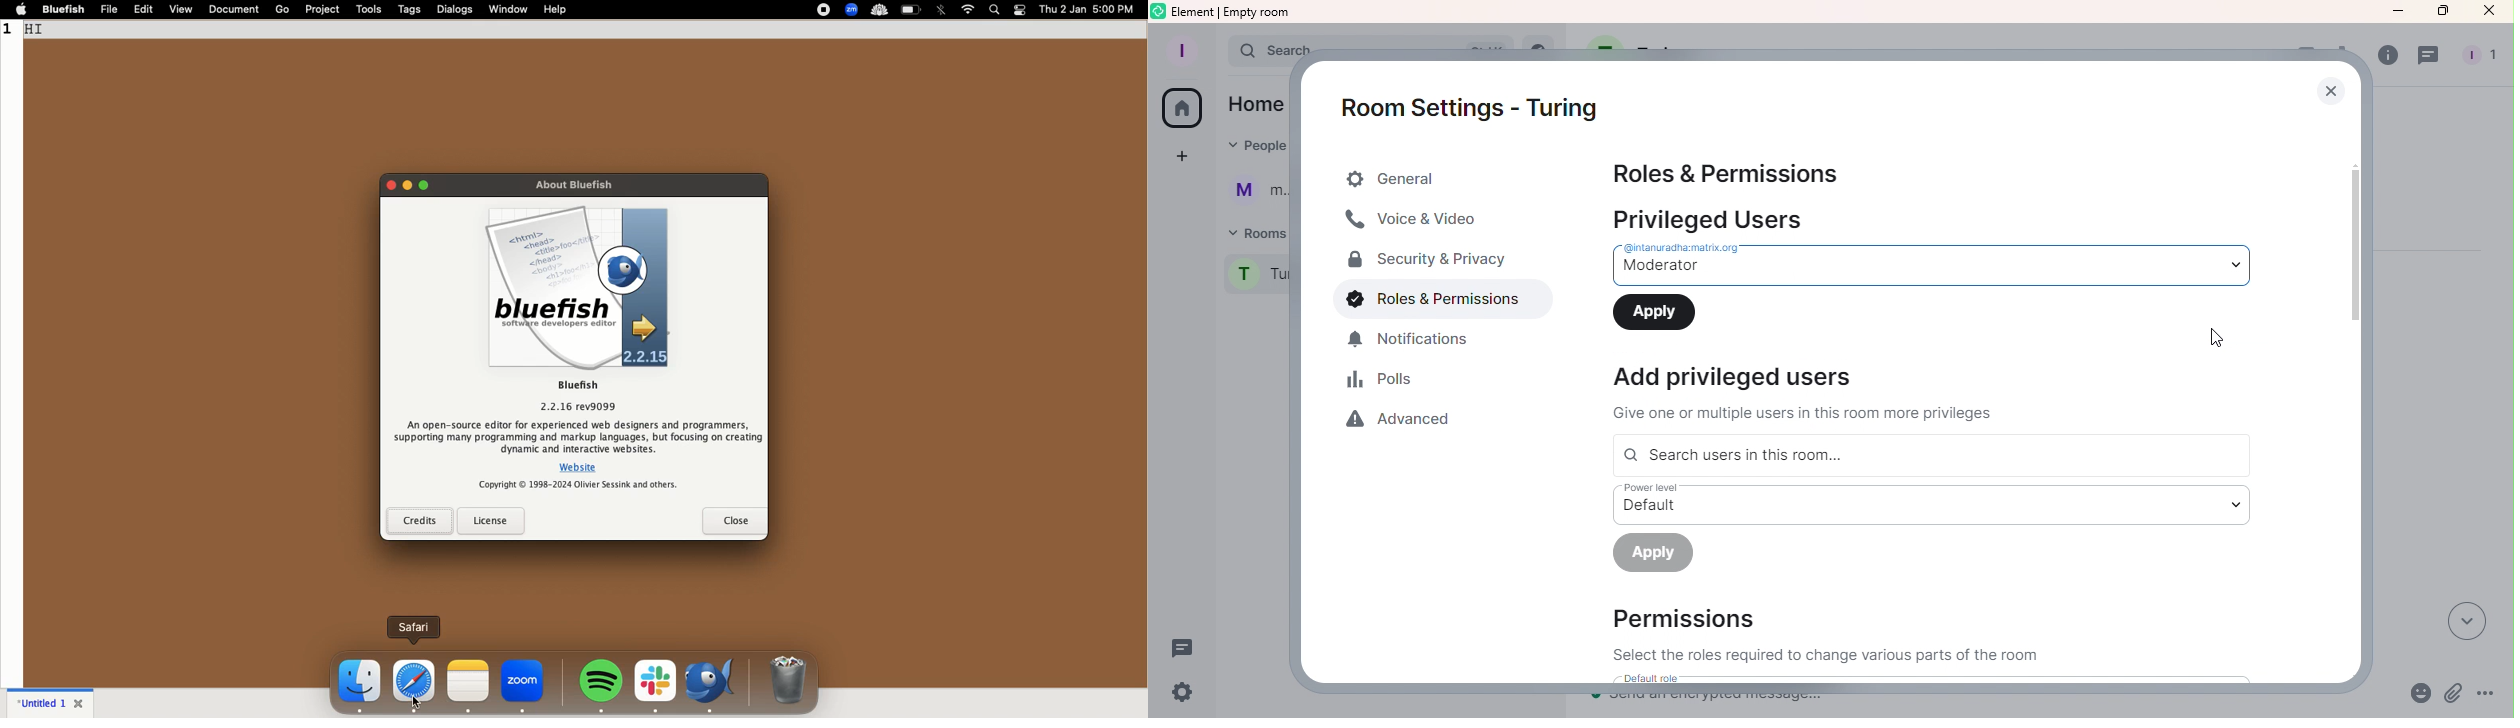 The width and height of the screenshot is (2520, 728). I want to click on Room settings - Turing, so click(1470, 102).